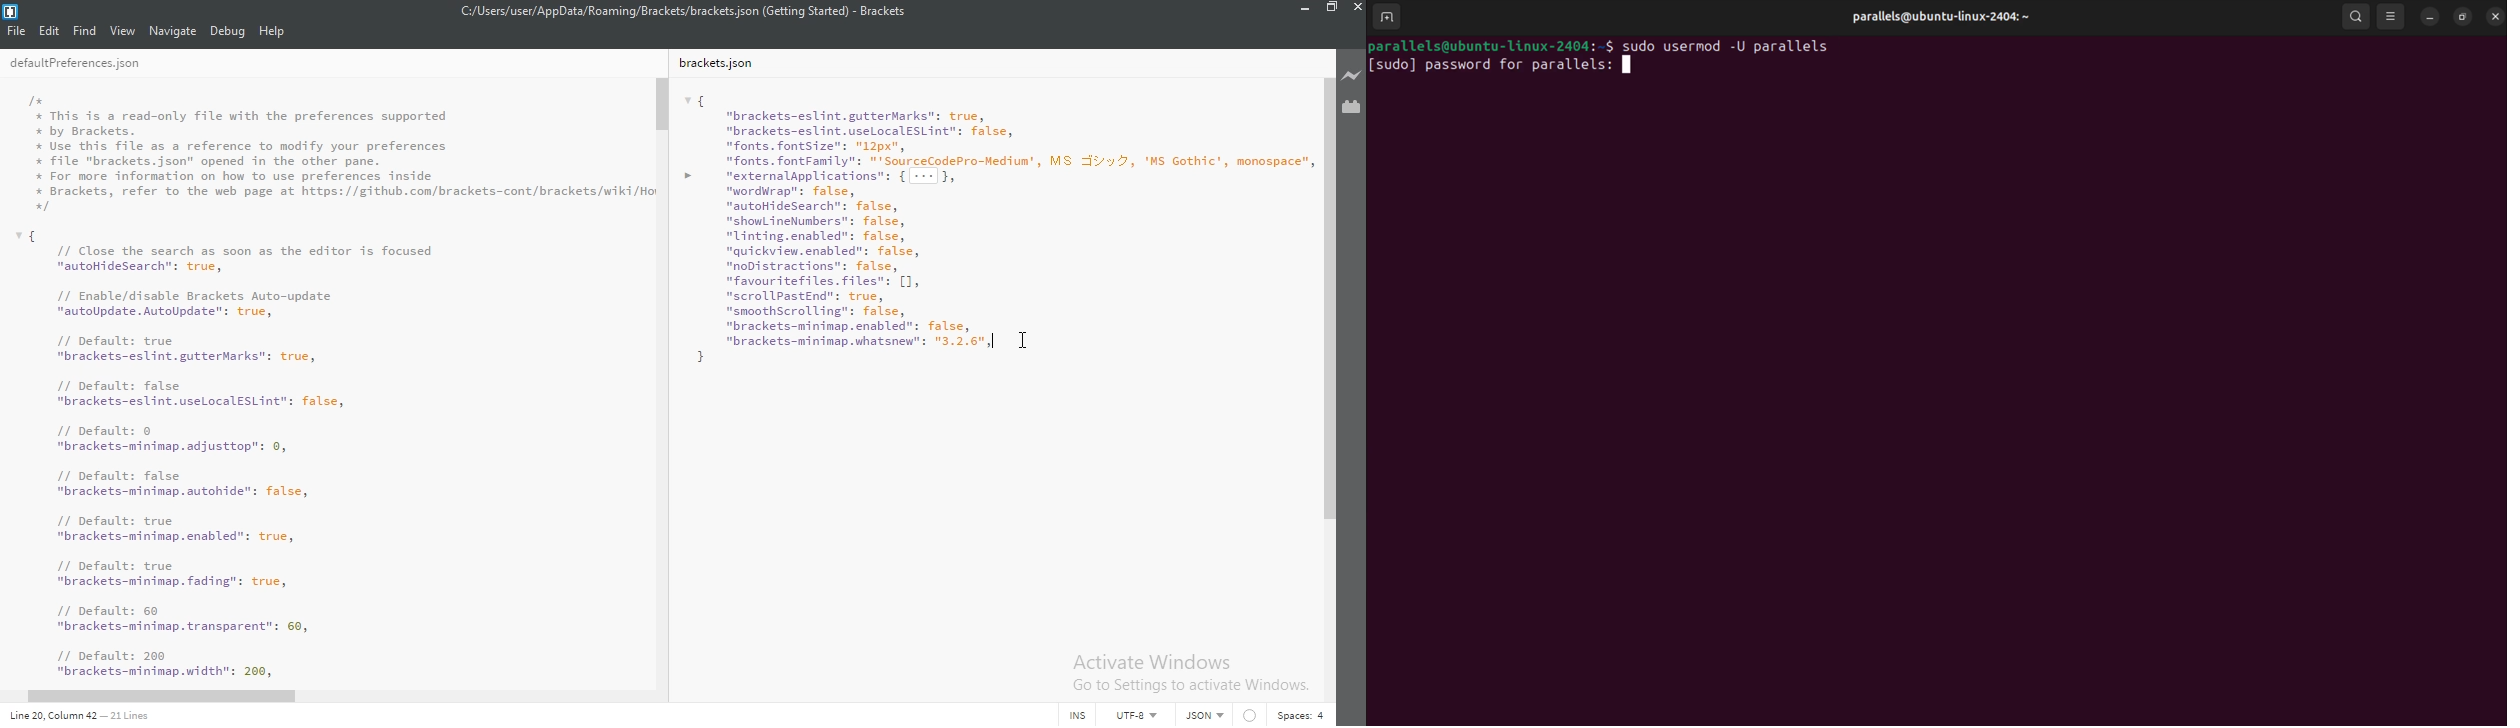 The image size is (2520, 728). I want to click on bash prompt, so click(1493, 44).